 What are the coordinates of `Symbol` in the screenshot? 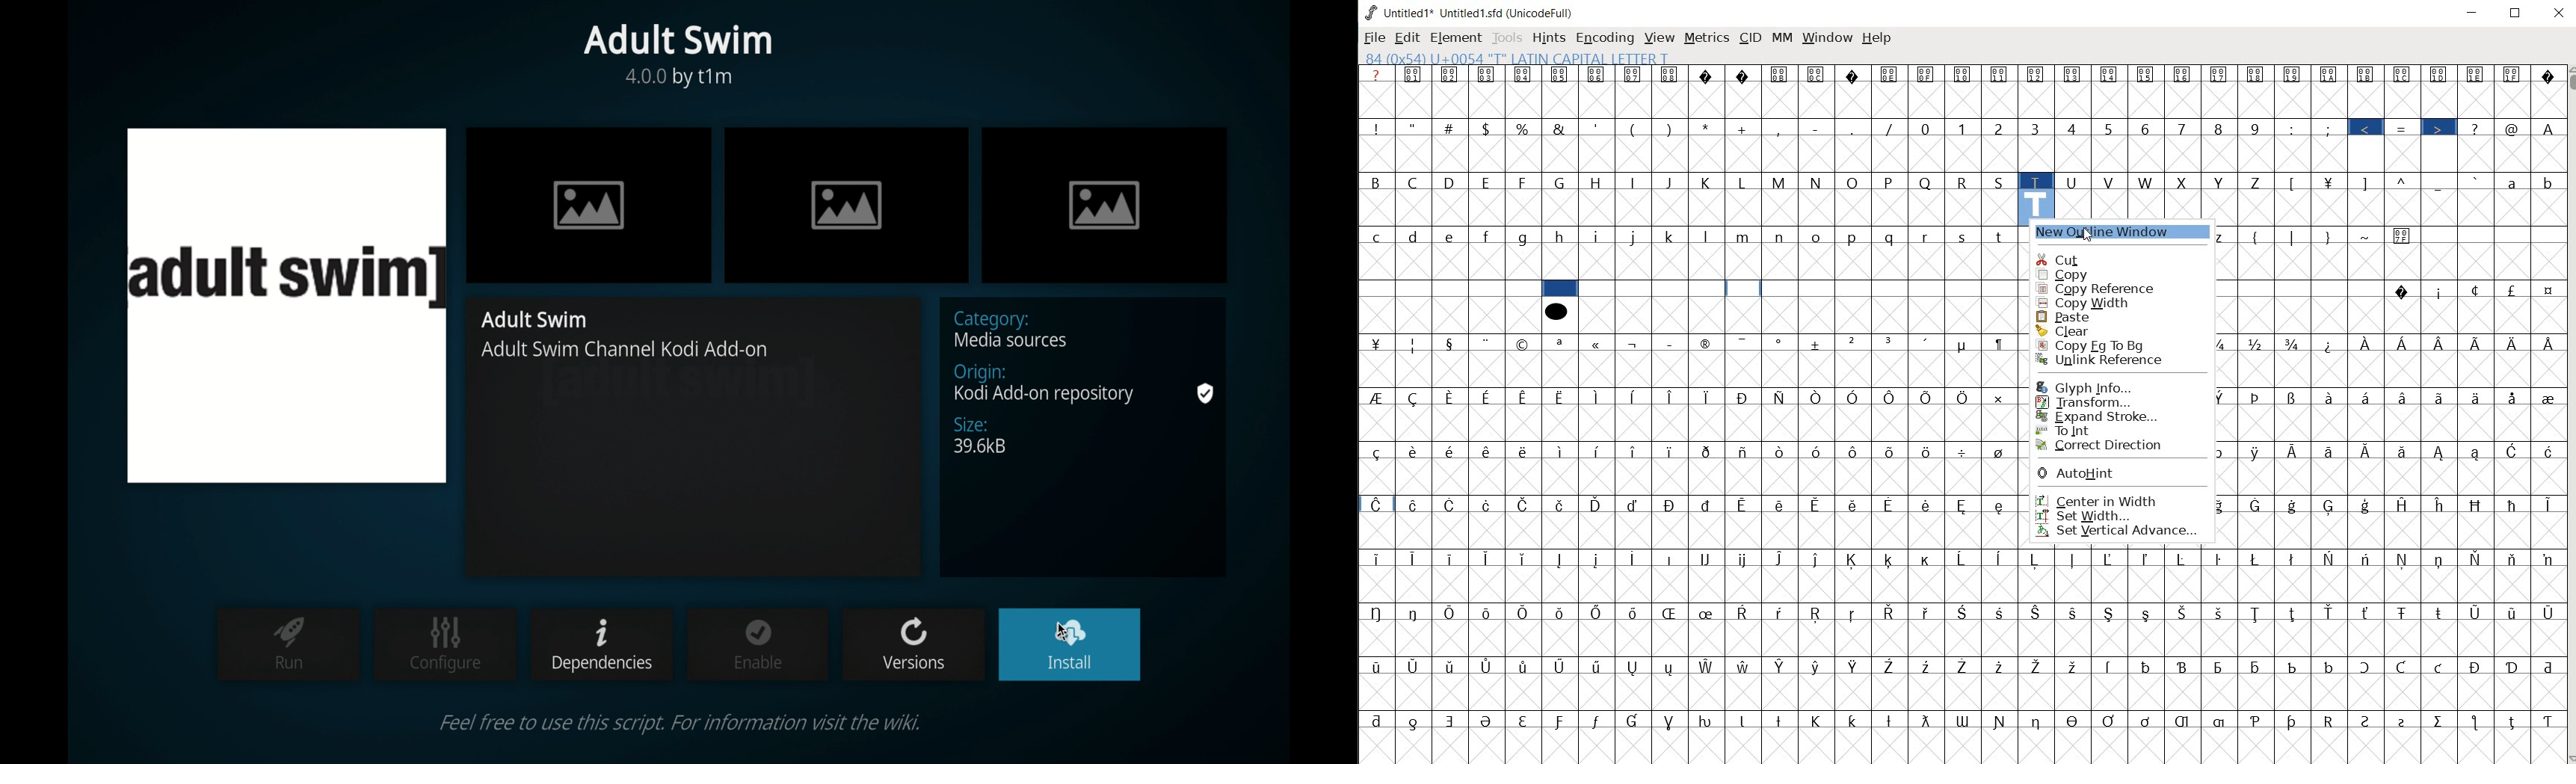 It's located at (2329, 76).